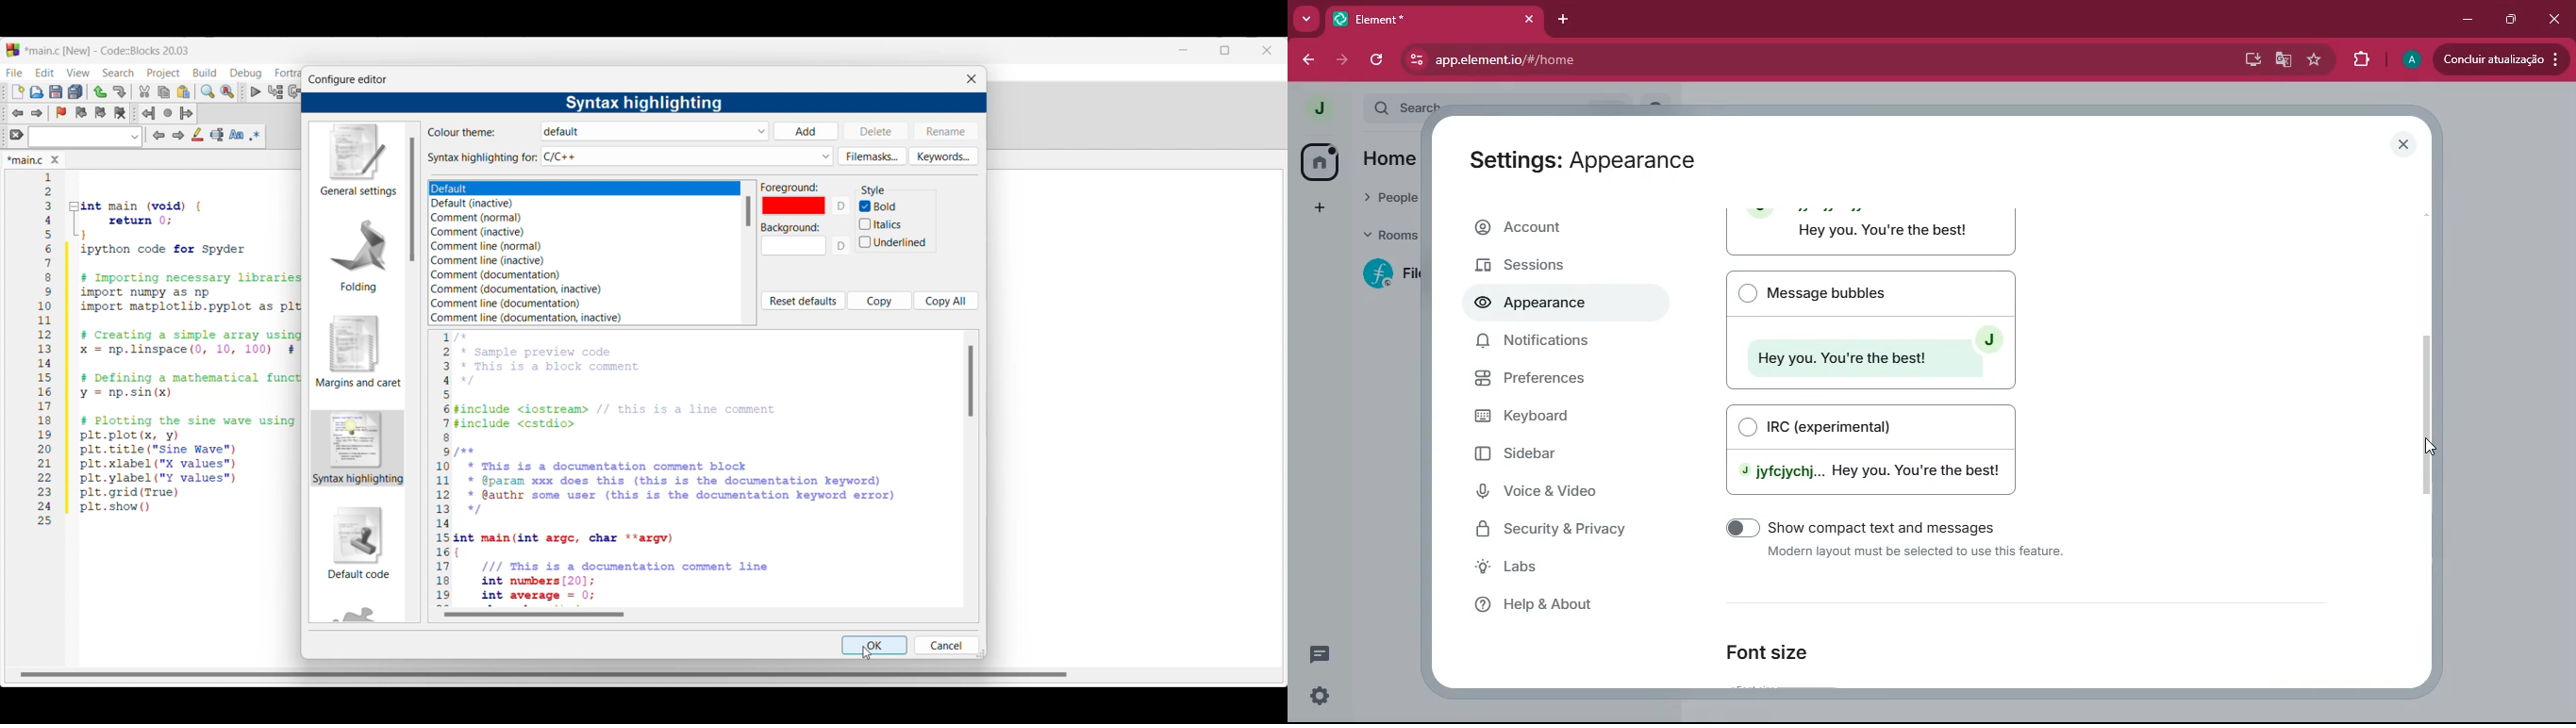 This screenshot has height=728, width=2576. I want to click on close, so click(2401, 142).